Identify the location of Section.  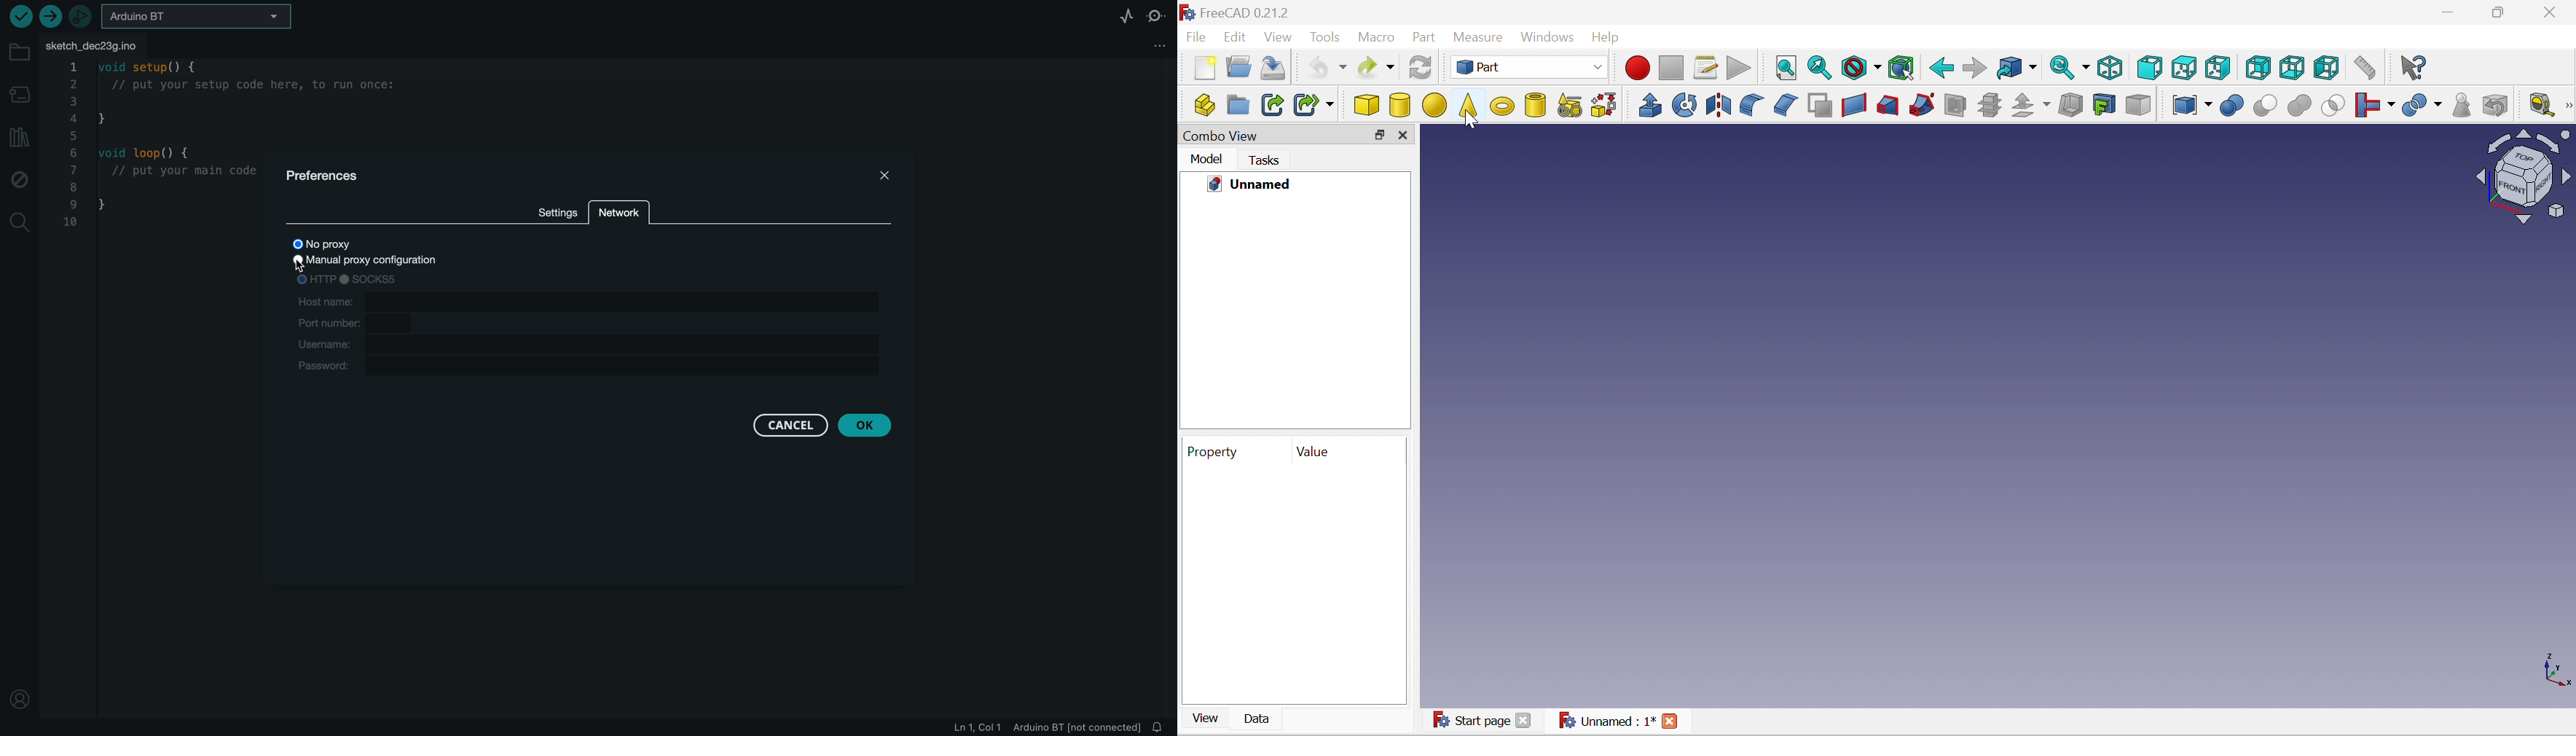
(1955, 106).